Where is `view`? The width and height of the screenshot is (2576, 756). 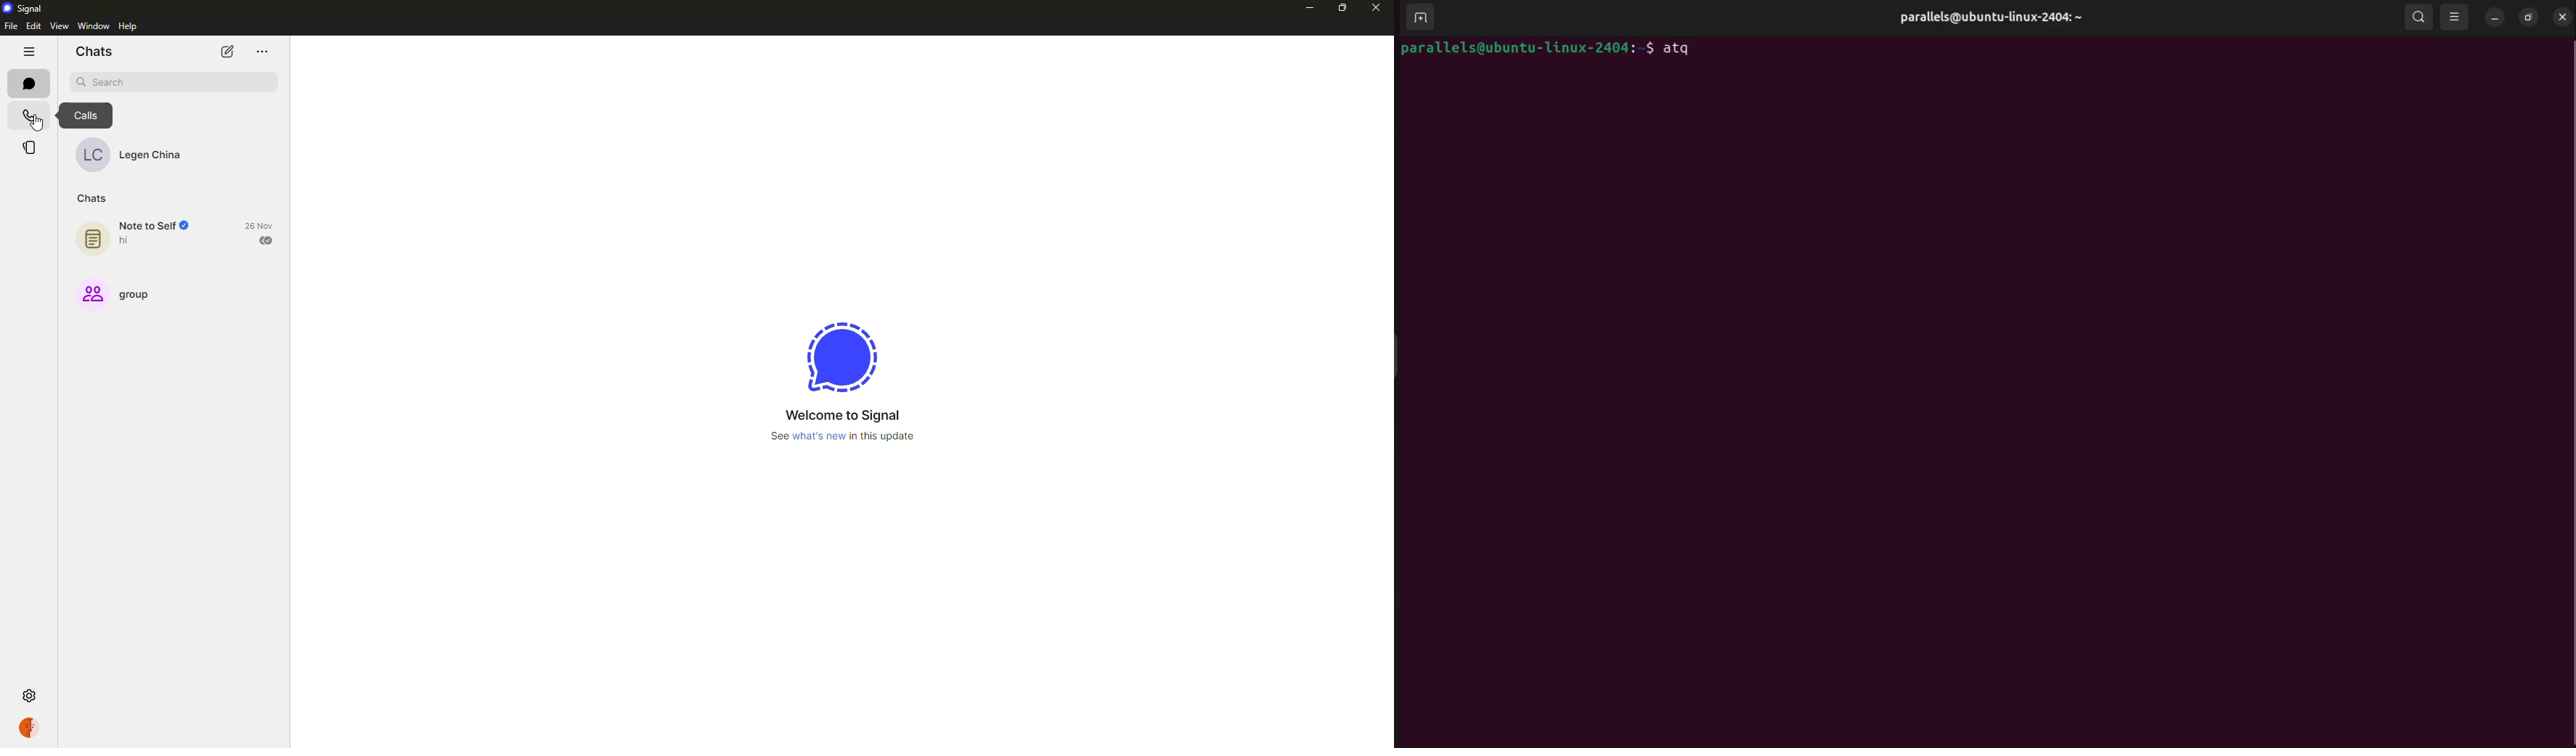 view is located at coordinates (60, 25).